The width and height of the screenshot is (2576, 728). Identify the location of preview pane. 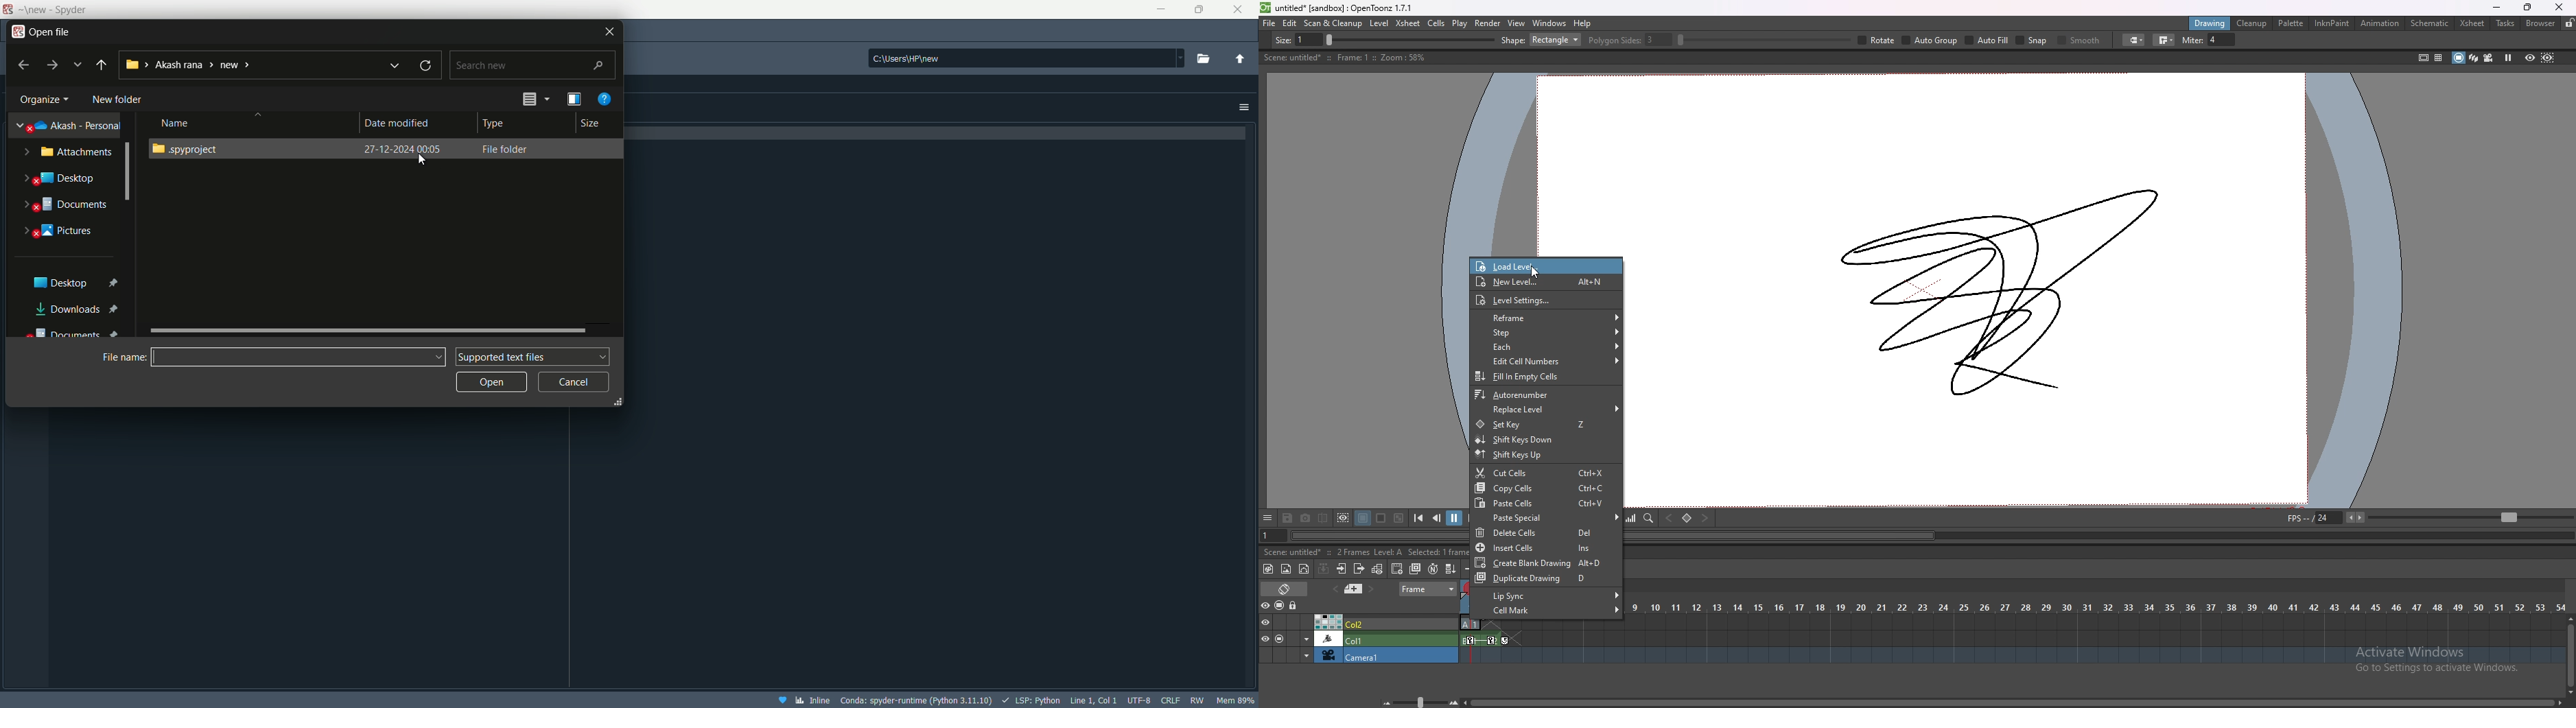
(575, 99).